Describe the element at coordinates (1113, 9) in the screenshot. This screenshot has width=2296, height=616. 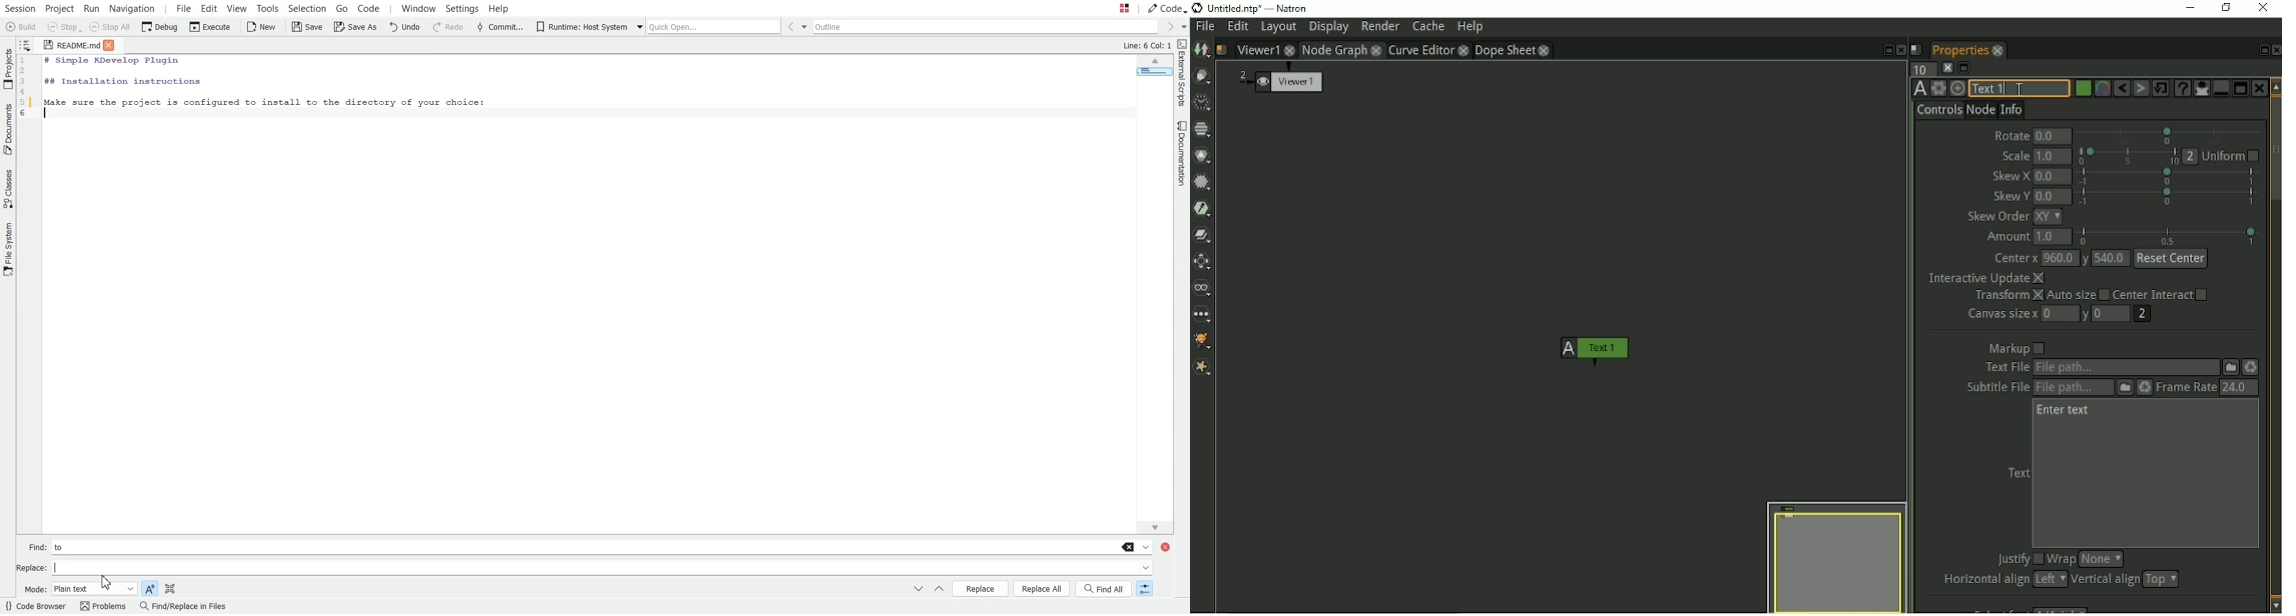
I see `Stash` at that location.